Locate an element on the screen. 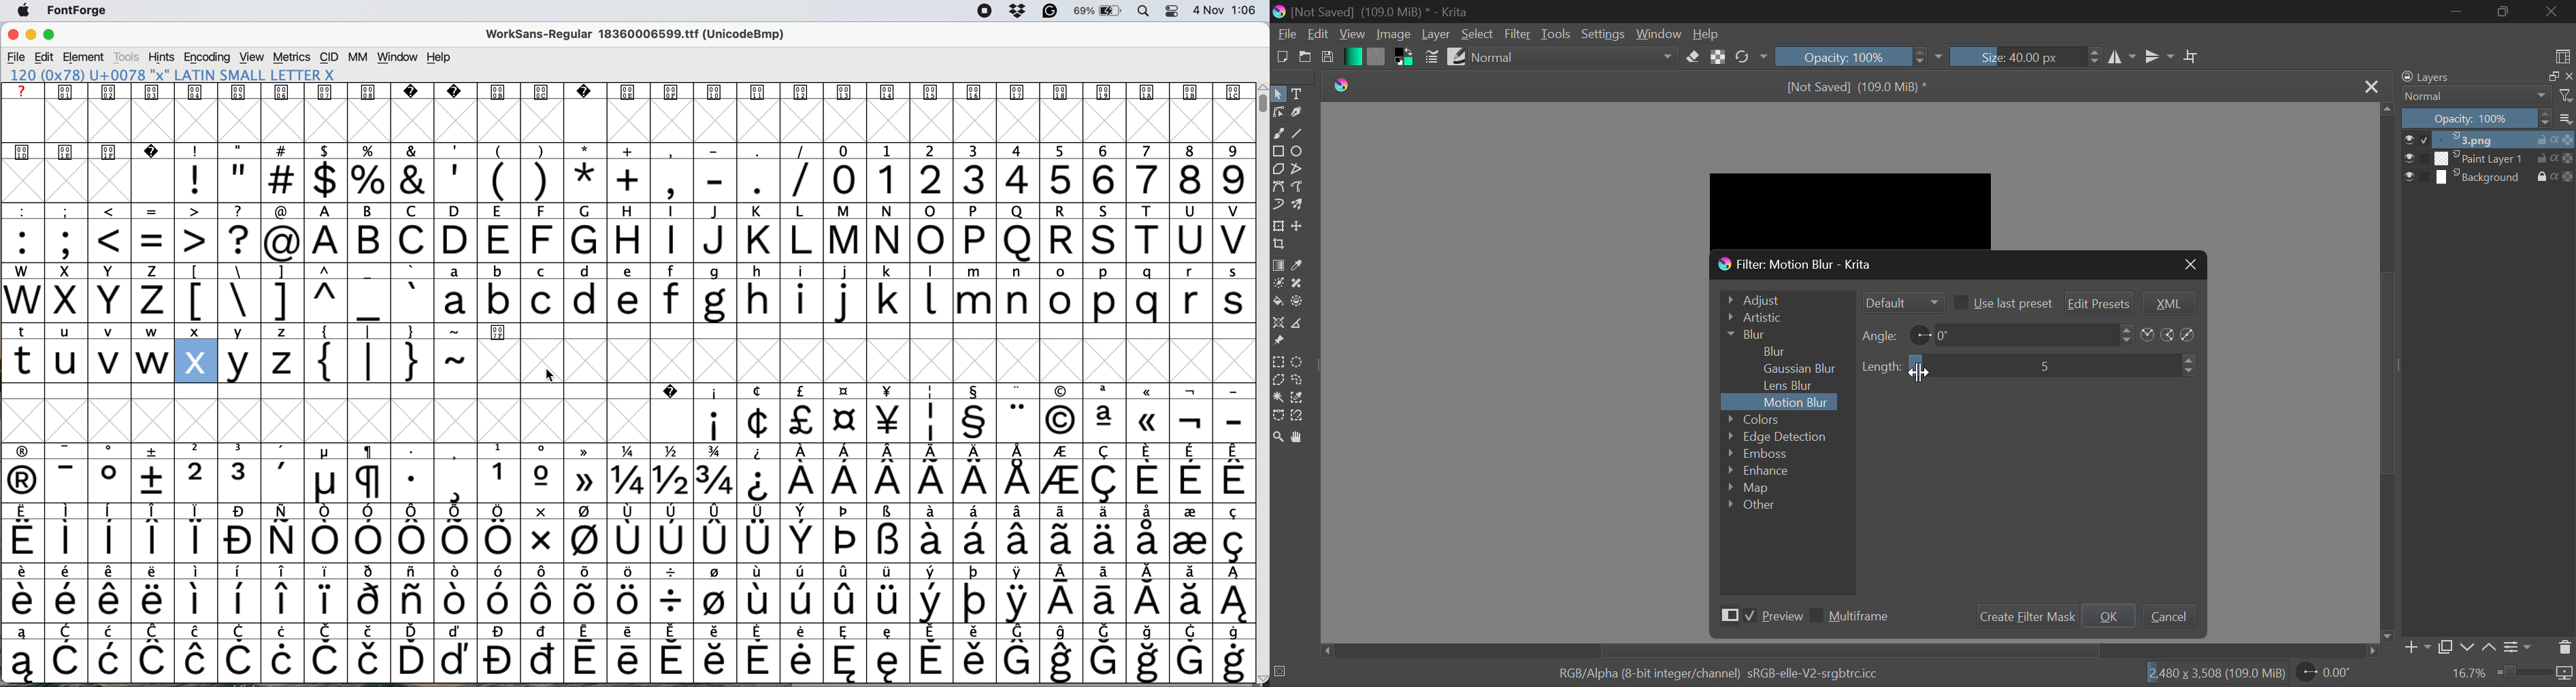  [Not Saved] (109.0 MiB) * is located at coordinates (1860, 85).